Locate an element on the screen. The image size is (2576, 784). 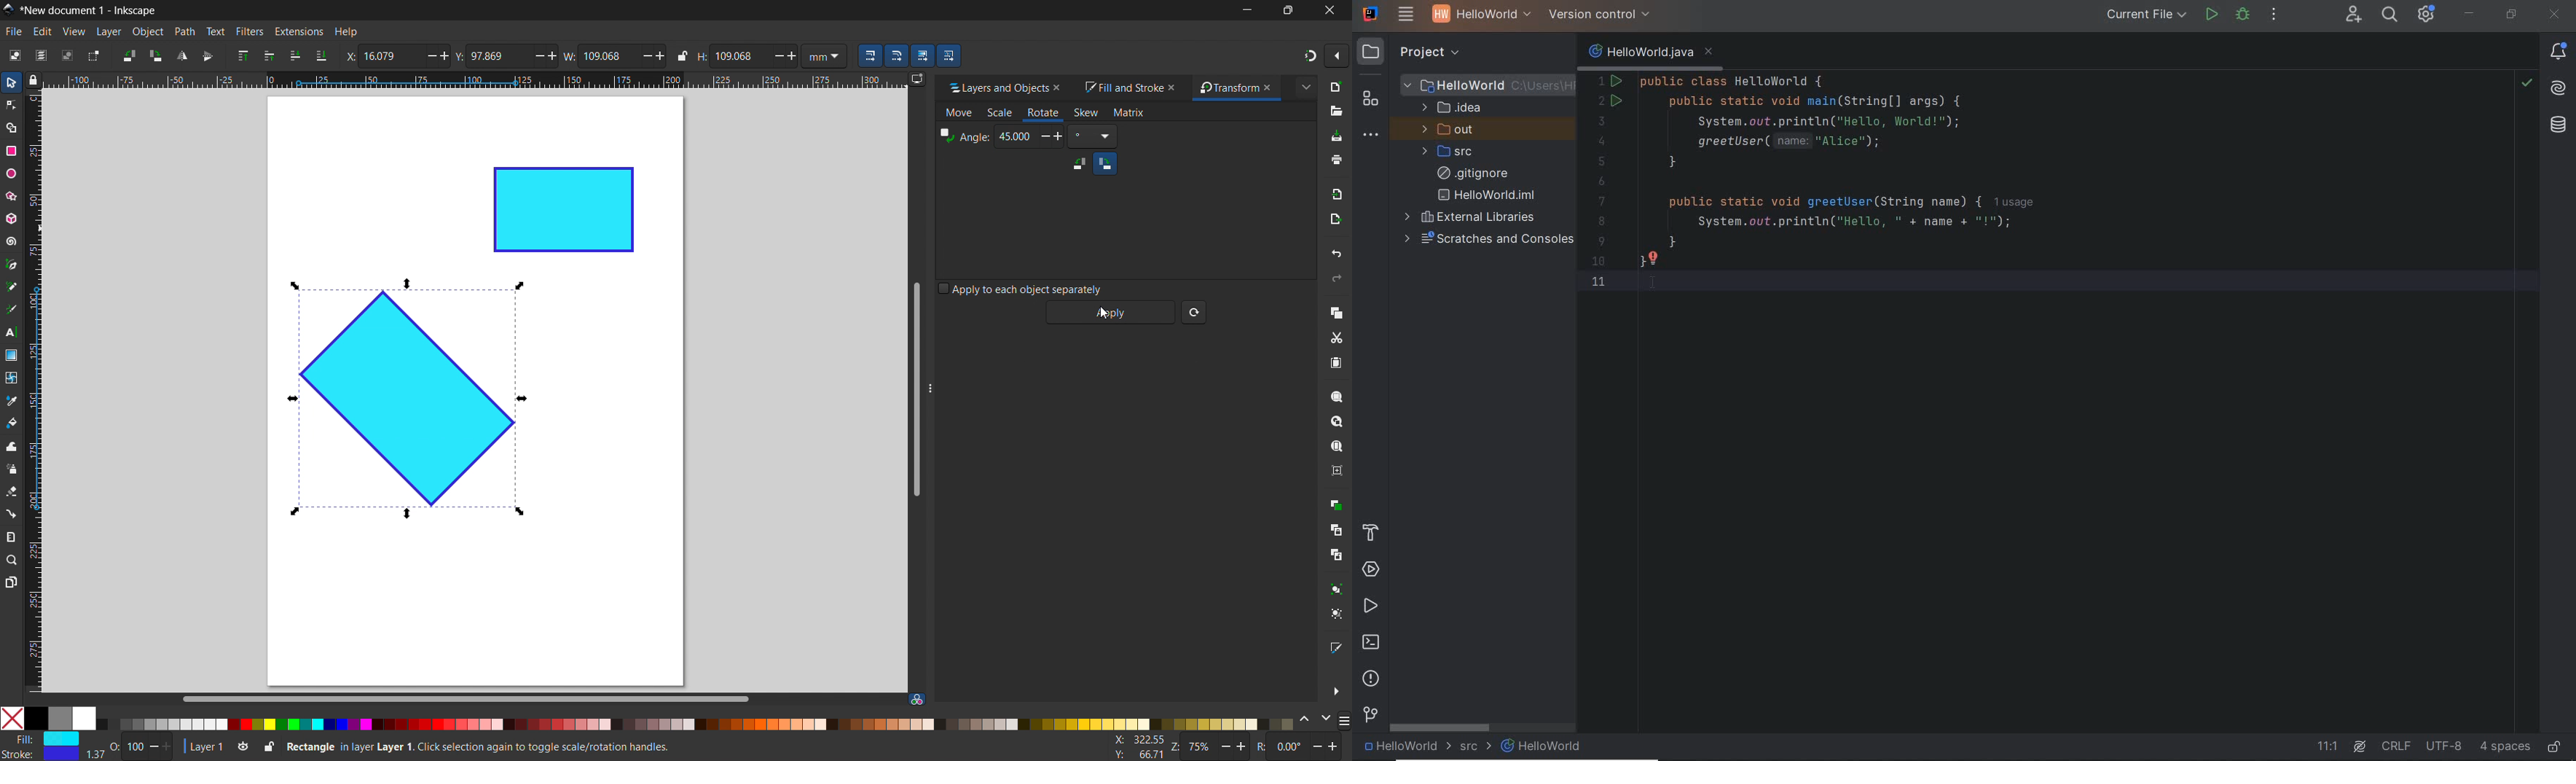
move is located at coordinates (959, 113).